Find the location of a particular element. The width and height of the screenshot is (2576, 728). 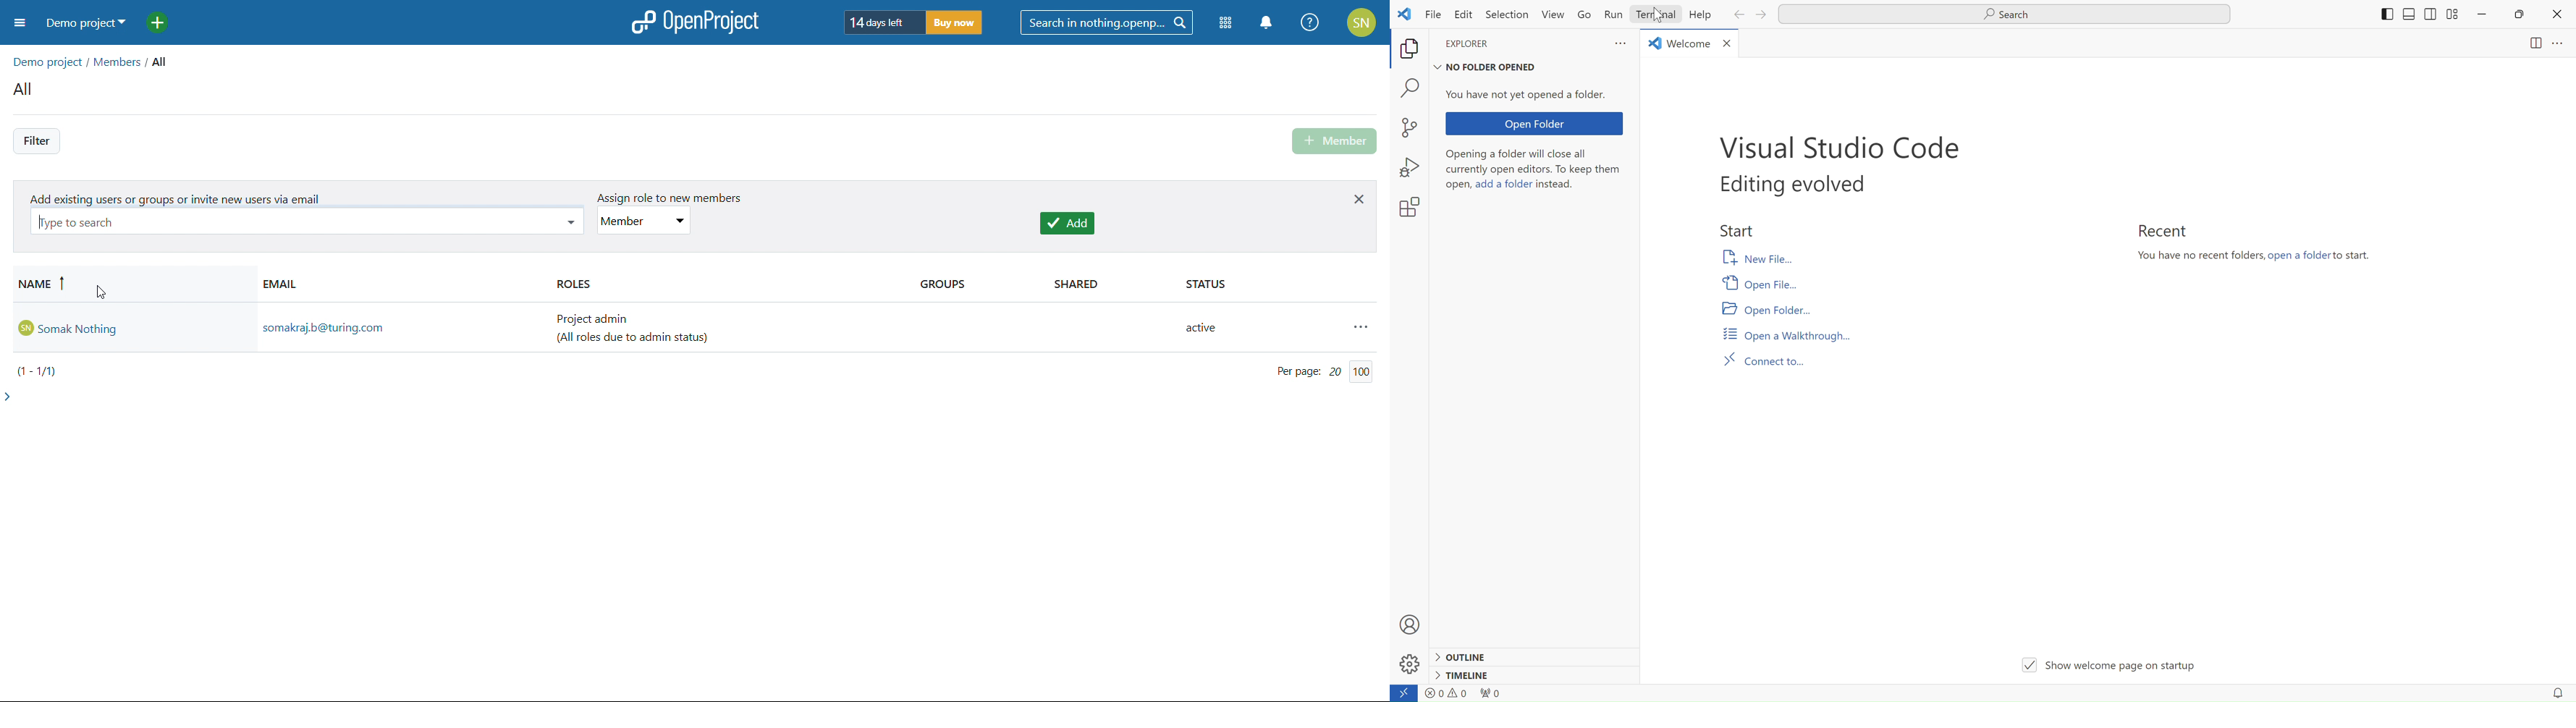

shift to sides is located at coordinates (2412, 14).